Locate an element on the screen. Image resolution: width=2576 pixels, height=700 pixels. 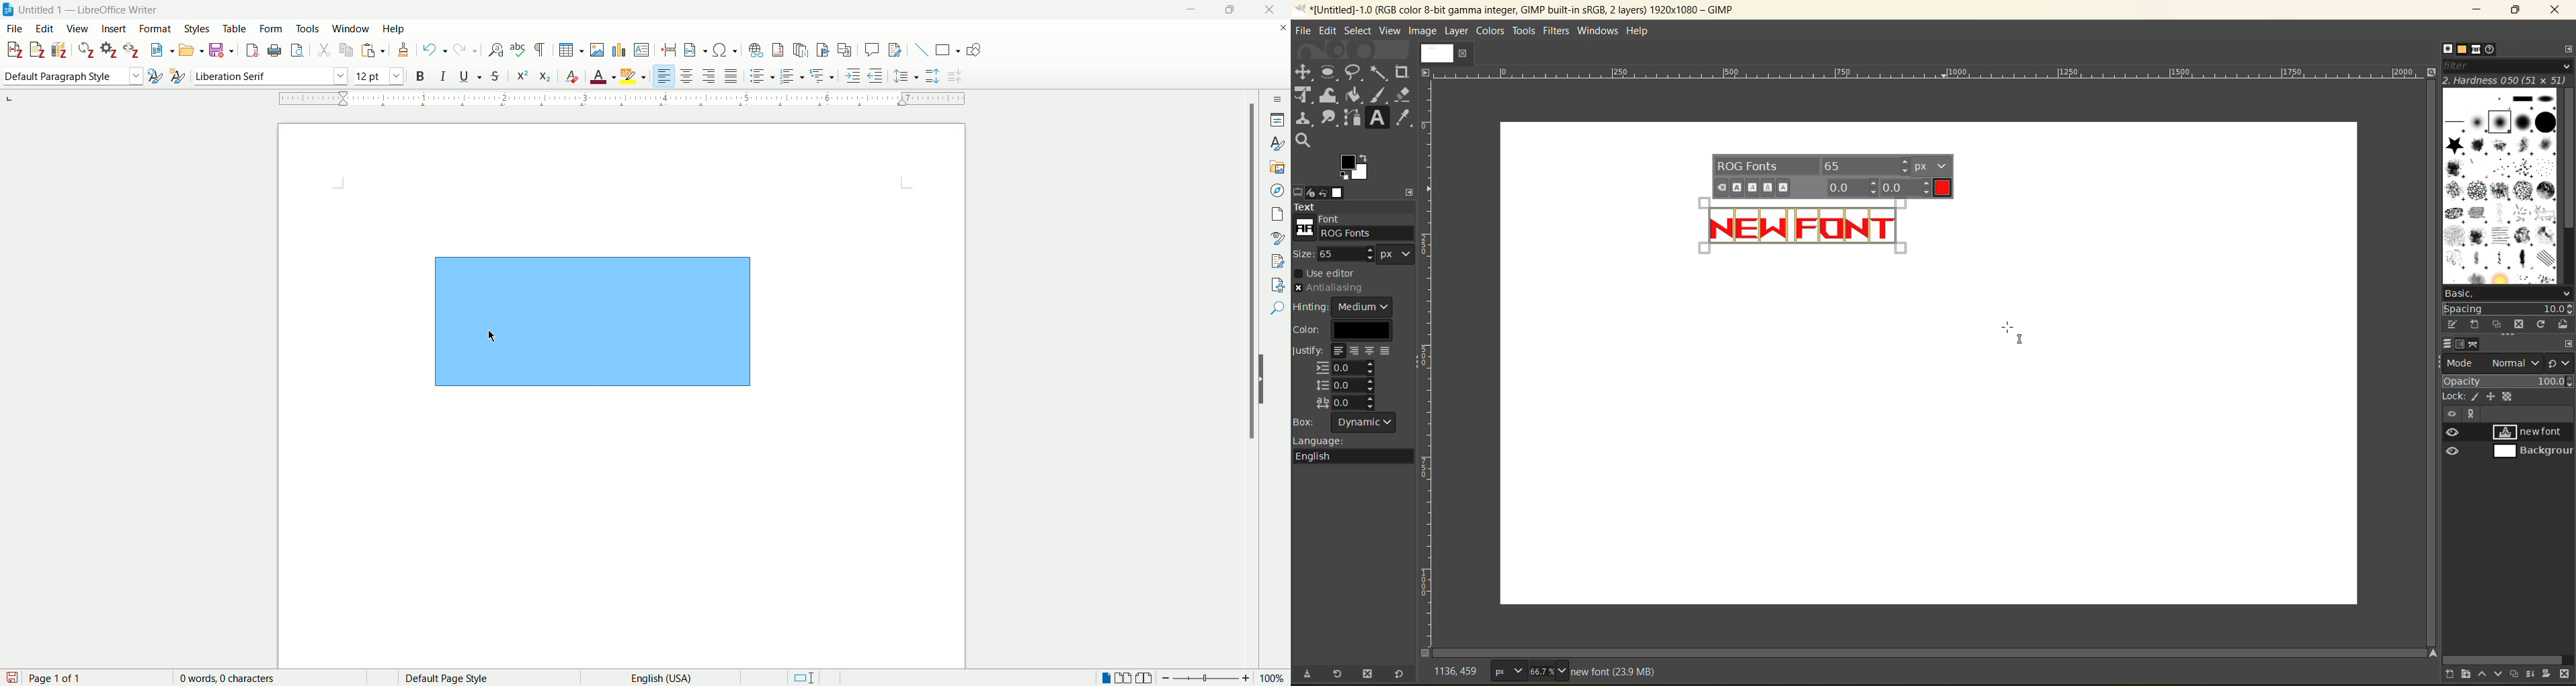
close is located at coordinates (2557, 10).